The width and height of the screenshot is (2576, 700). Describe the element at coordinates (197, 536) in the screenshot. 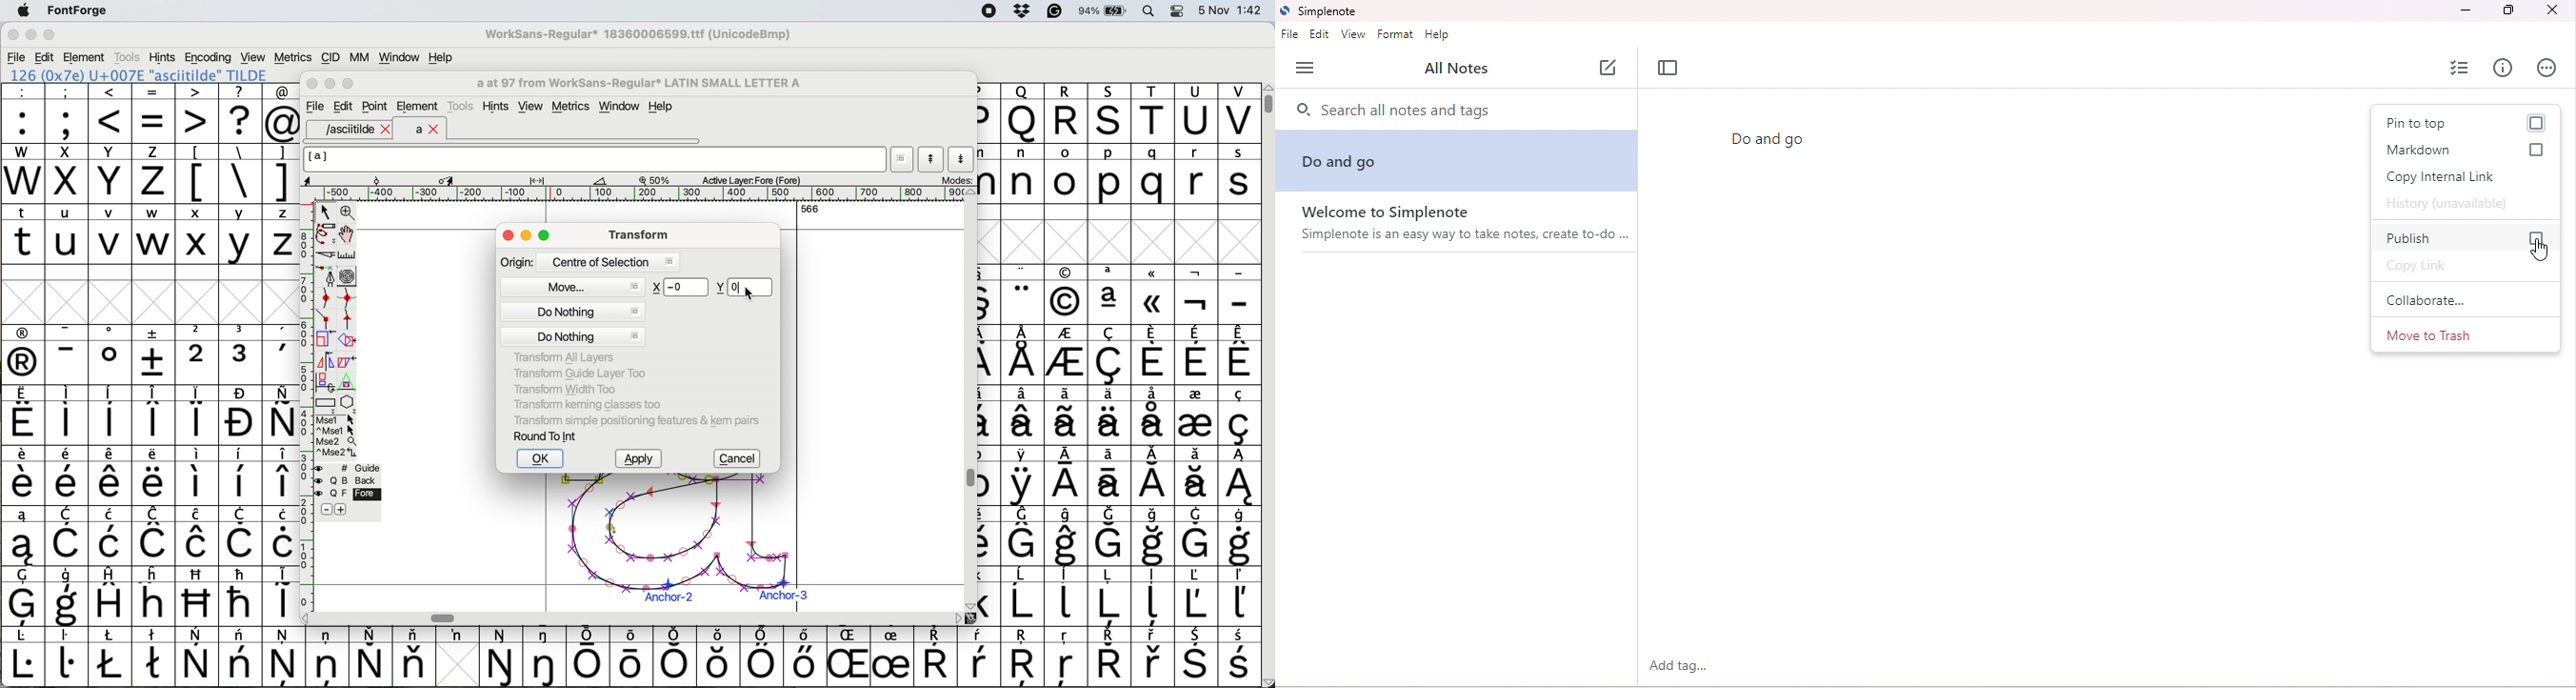

I see `symbol` at that location.